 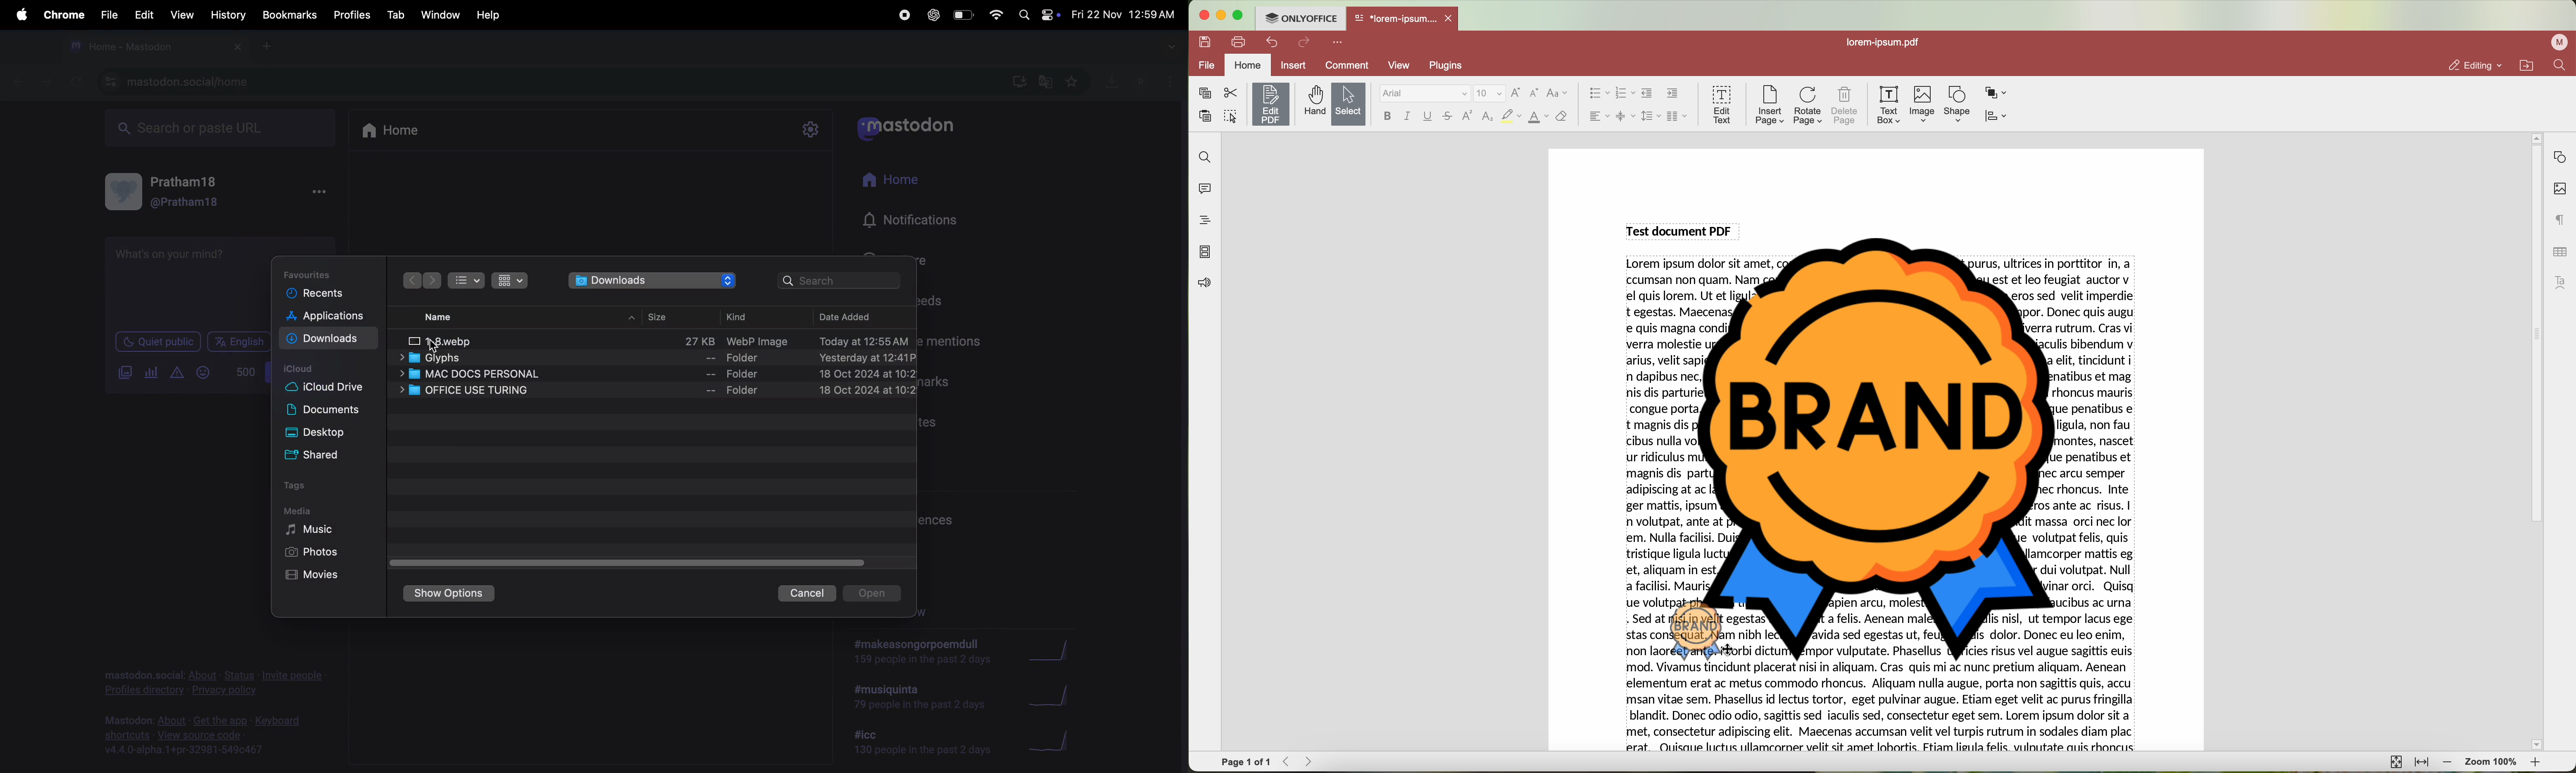 I want to click on emoji, so click(x=204, y=373).